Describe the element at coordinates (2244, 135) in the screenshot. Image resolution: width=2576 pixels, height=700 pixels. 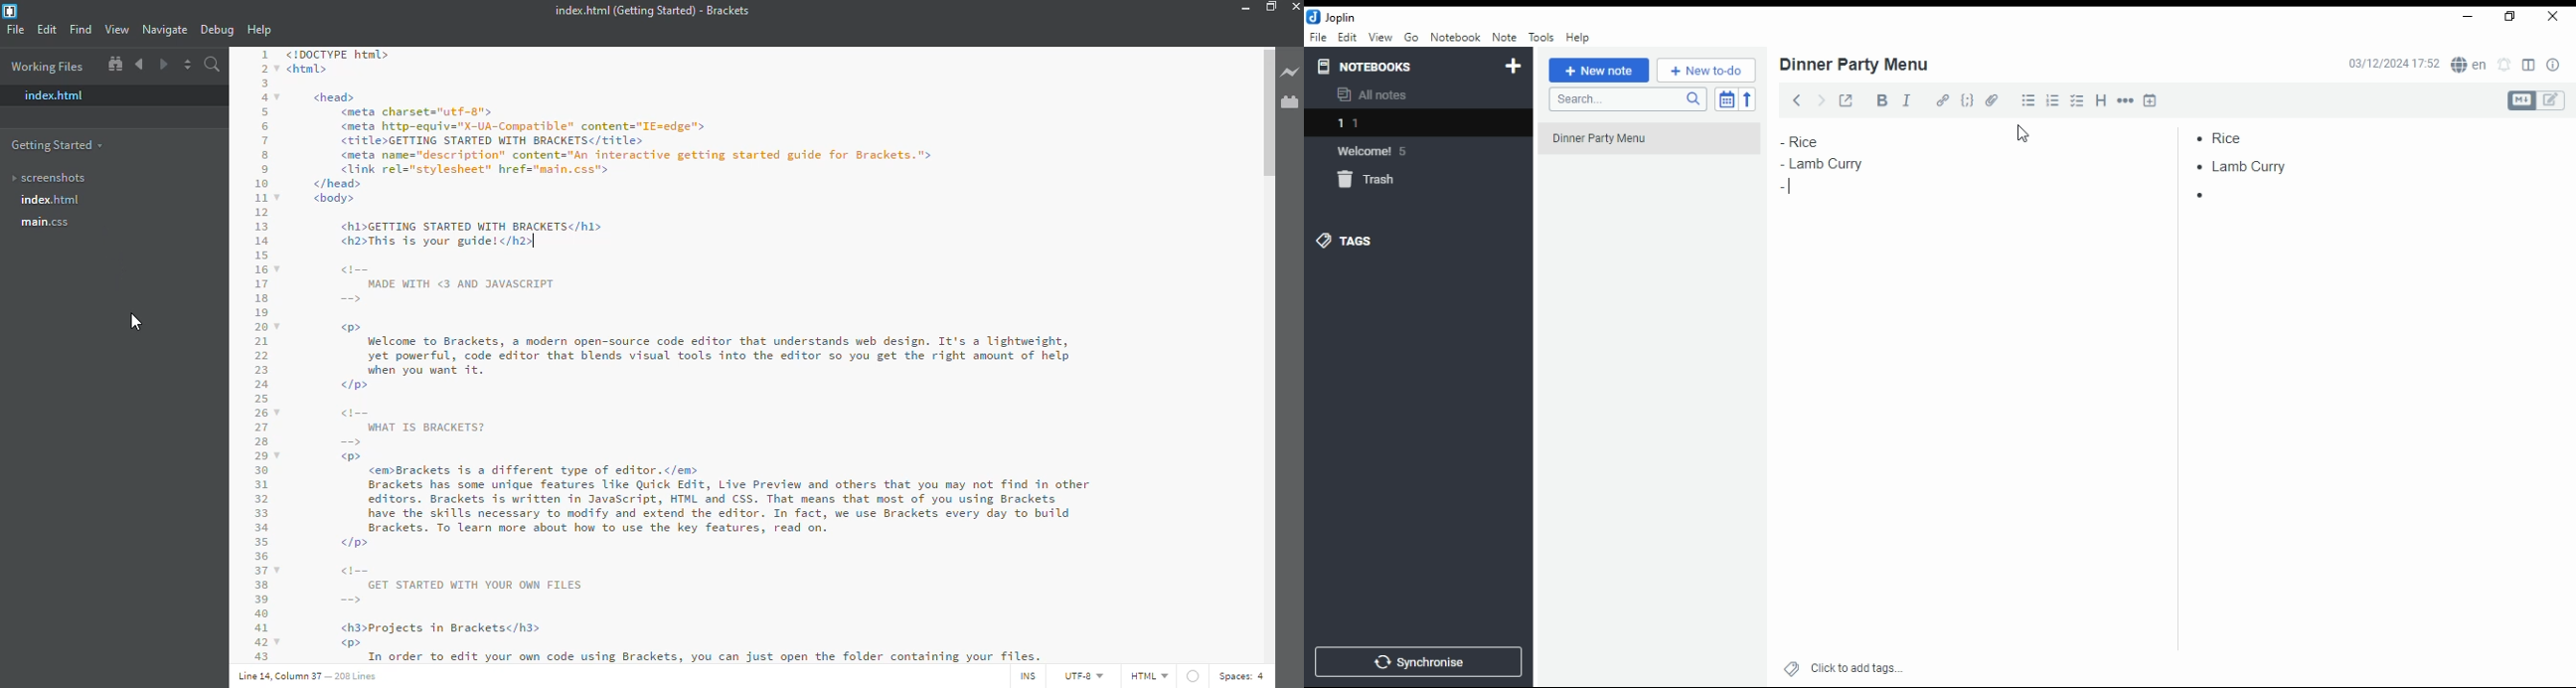
I see `rice` at that location.